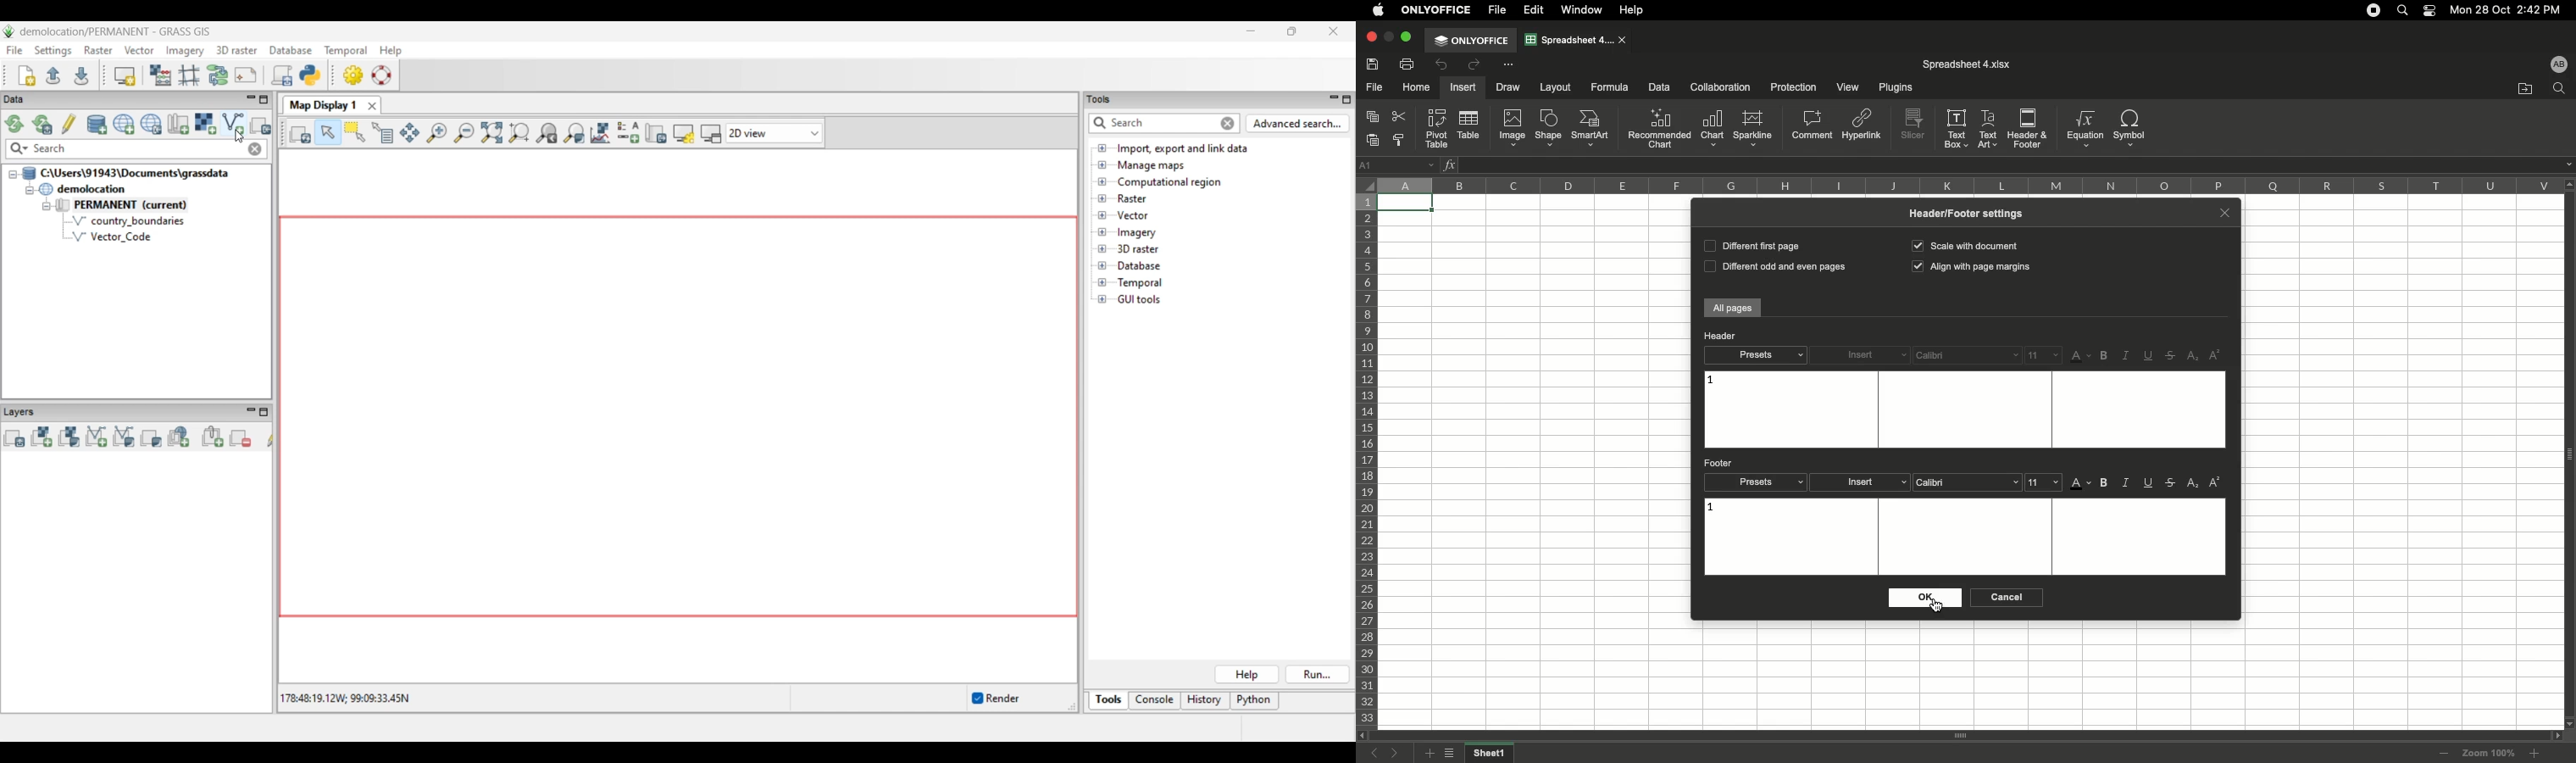 The image size is (2576, 784). What do you see at coordinates (2194, 357) in the screenshot?
I see `Subscript` at bounding box center [2194, 357].